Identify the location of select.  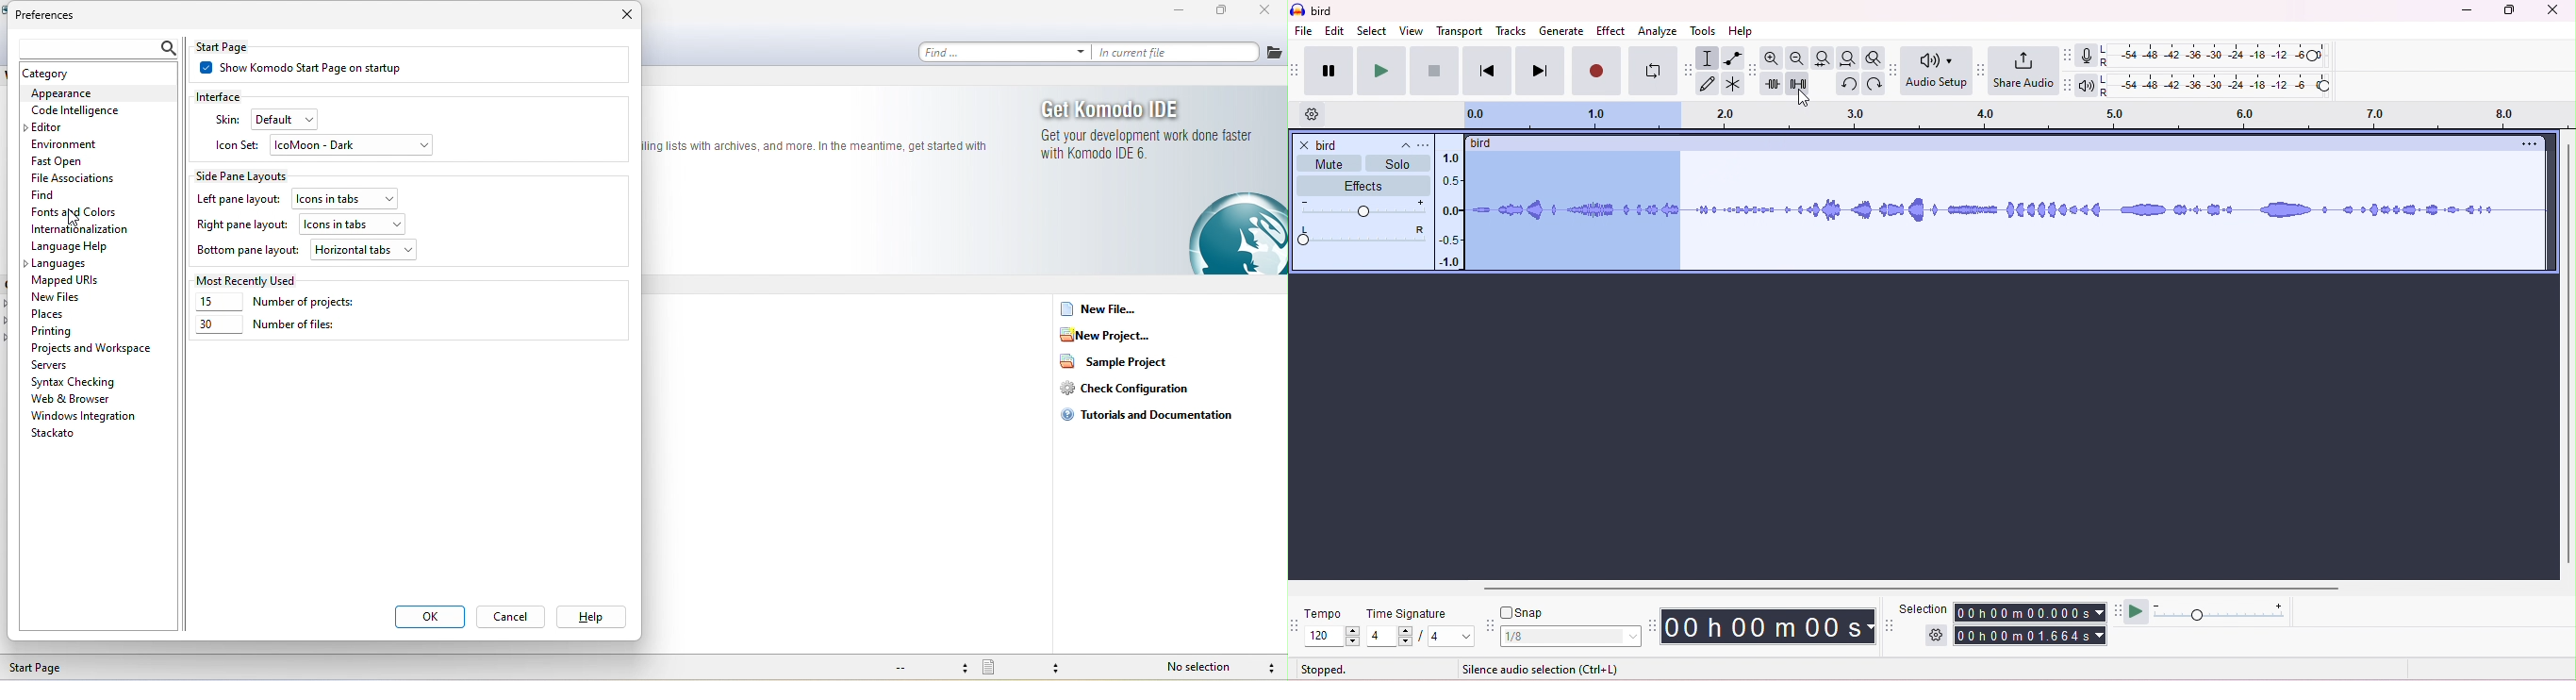
(1371, 31).